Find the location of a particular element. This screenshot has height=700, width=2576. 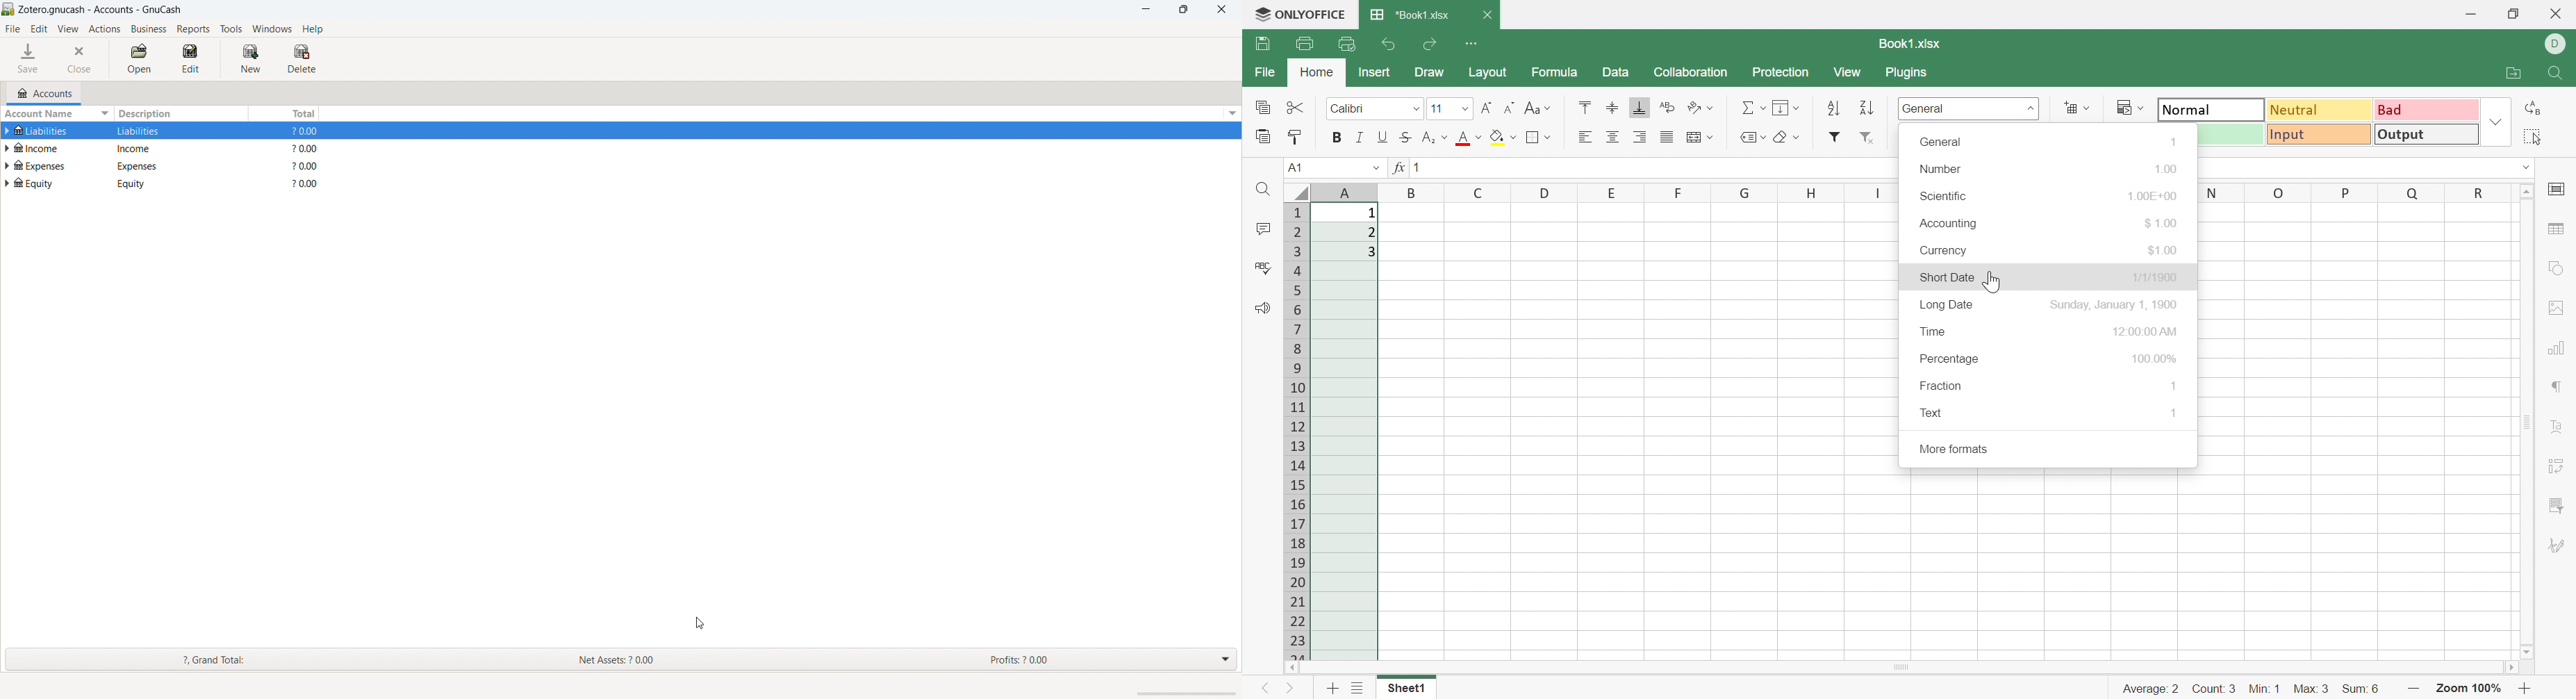

Redo is located at coordinates (1433, 42).